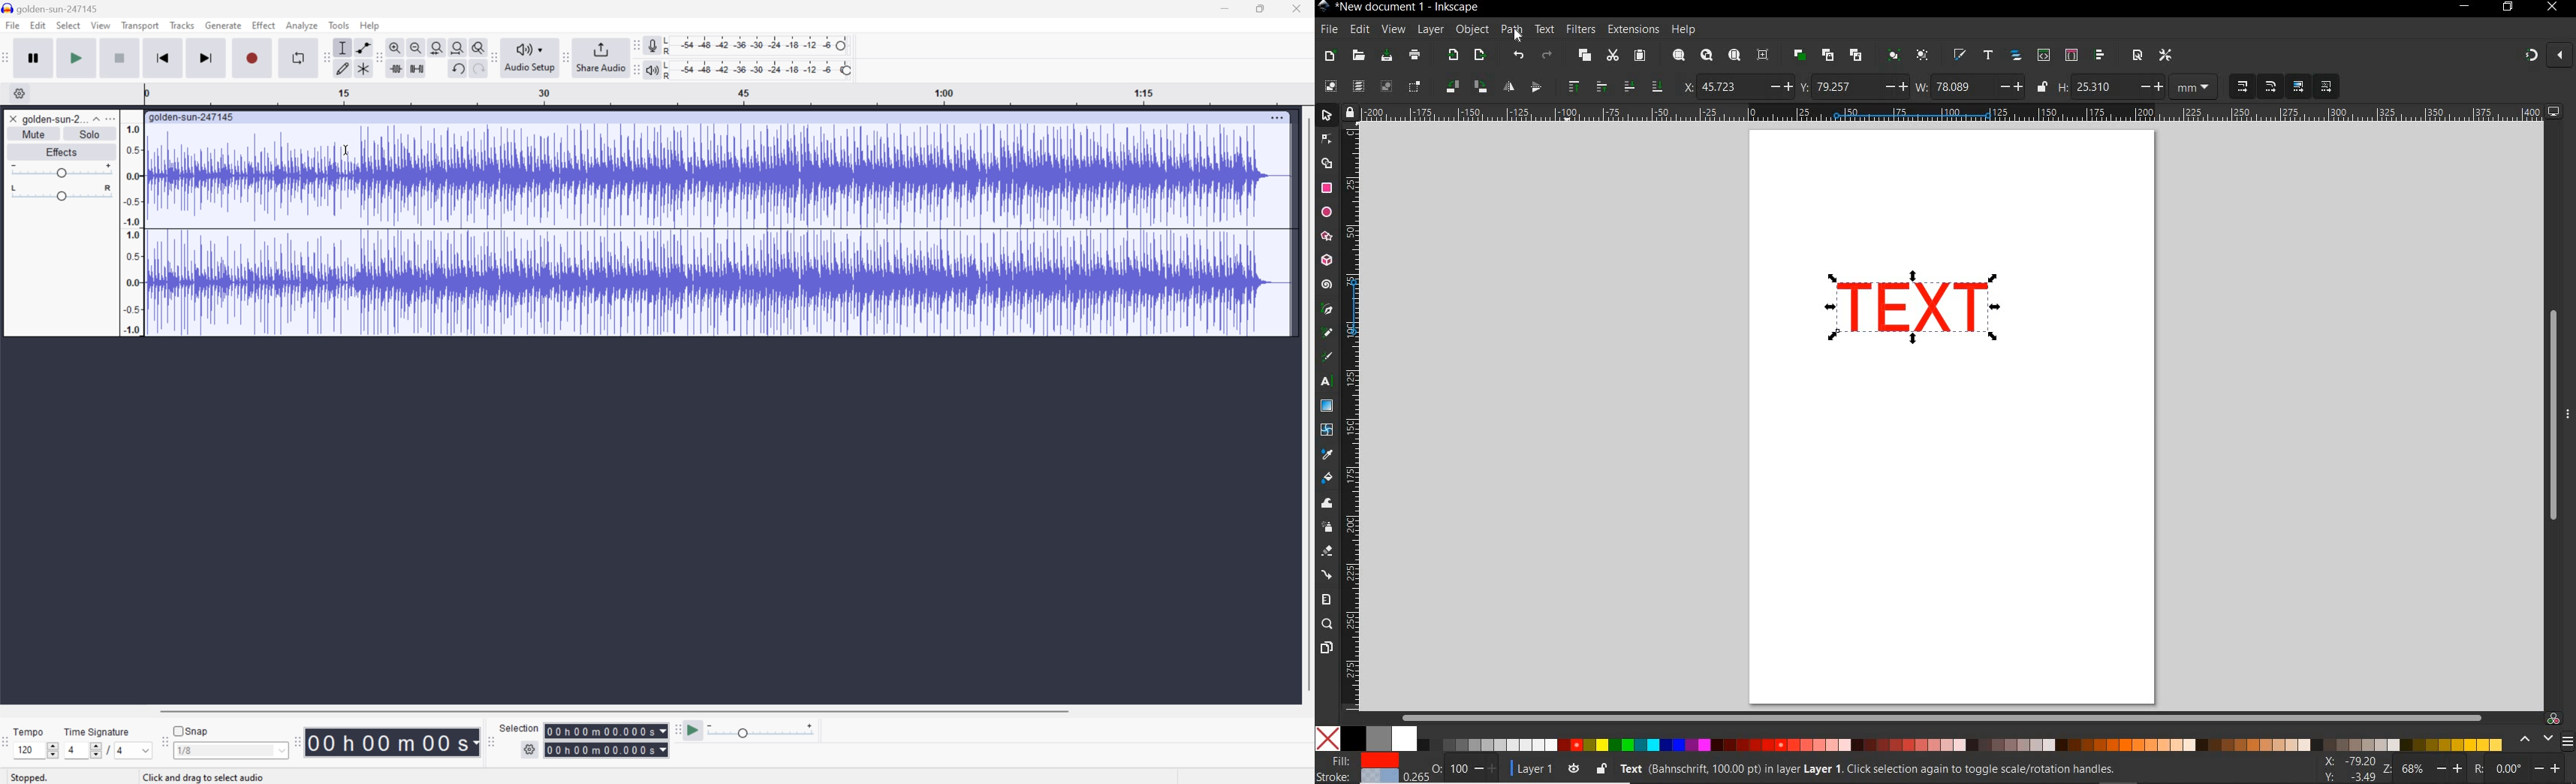 Image resolution: width=2576 pixels, height=784 pixels. I want to click on CURSOR COORDINATES, so click(2346, 770).